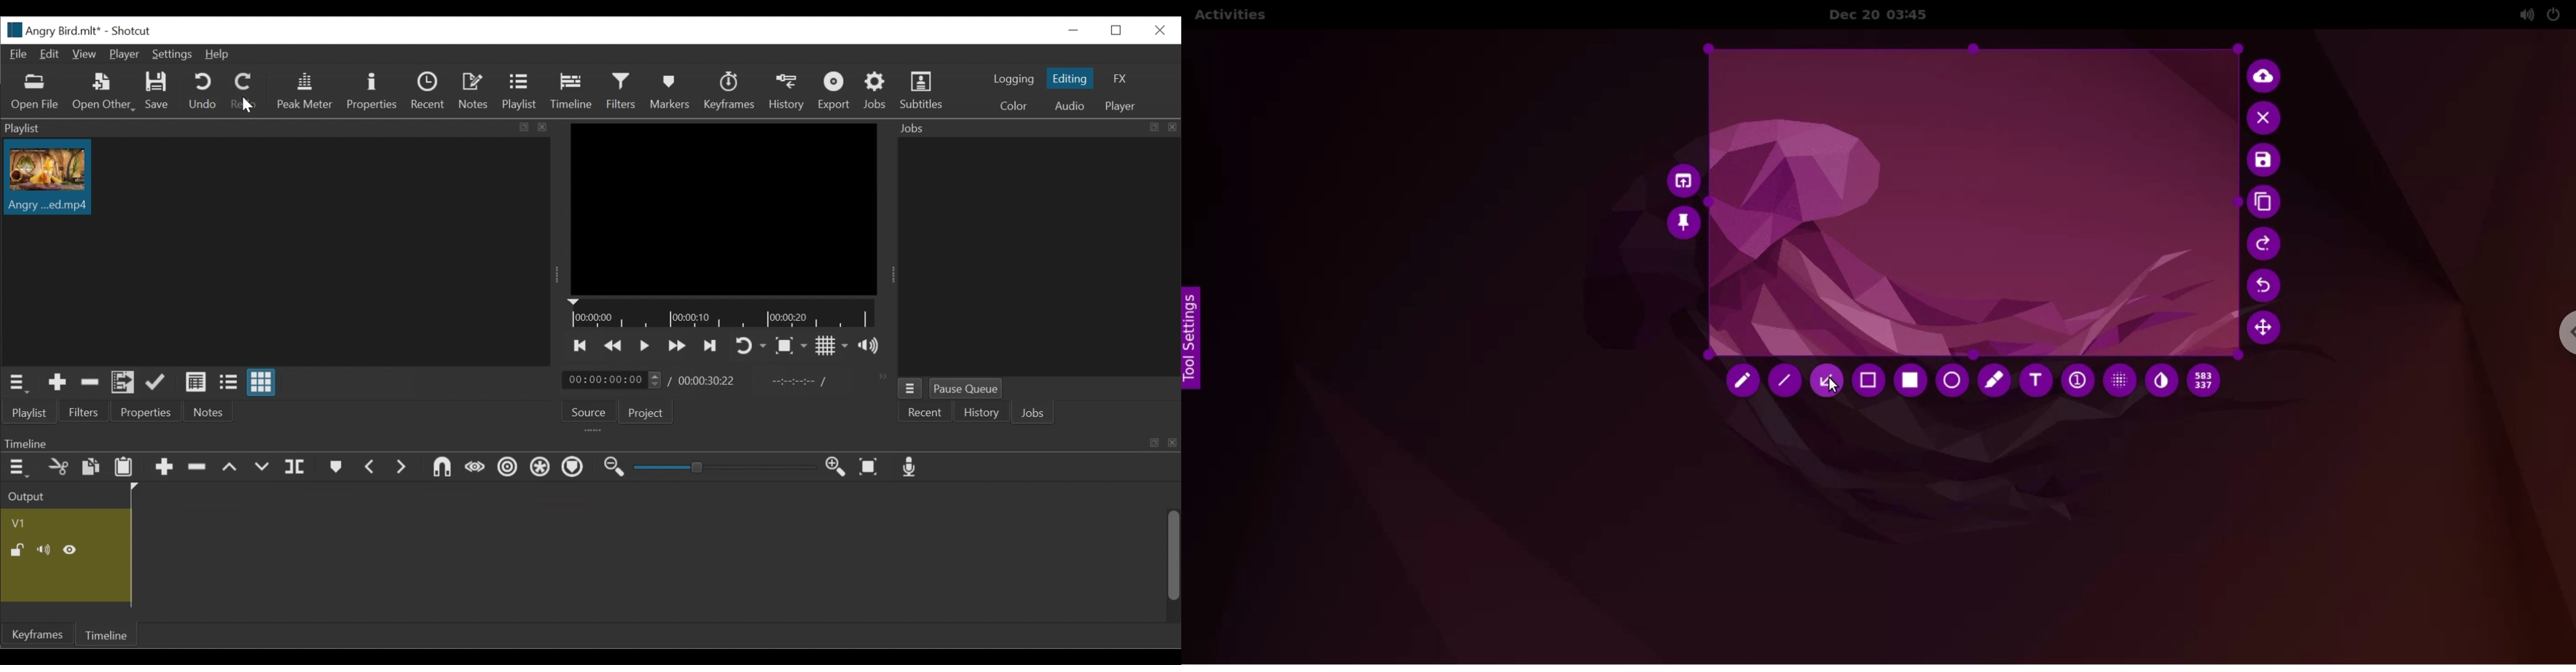 Image resolution: width=2576 pixels, height=672 pixels. Describe the element at coordinates (2267, 286) in the screenshot. I see `undo` at that location.